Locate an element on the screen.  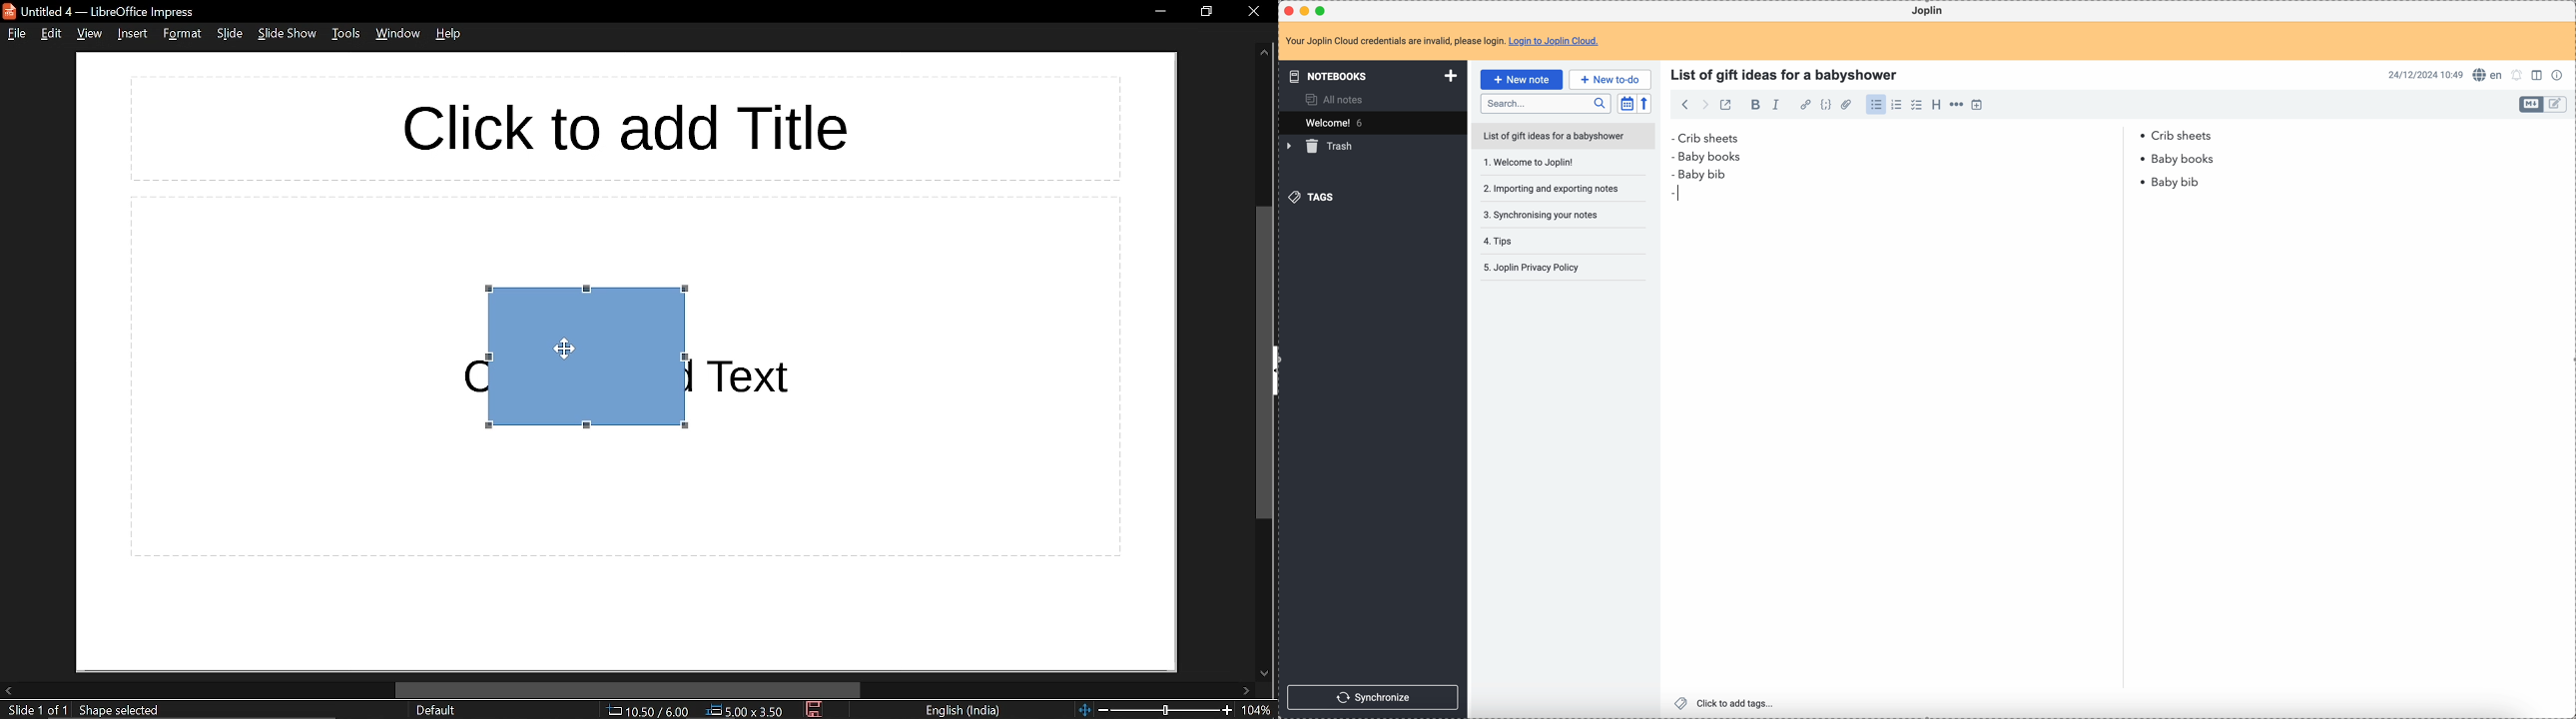
Welcome to joplin is located at coordinates (1552, 164).